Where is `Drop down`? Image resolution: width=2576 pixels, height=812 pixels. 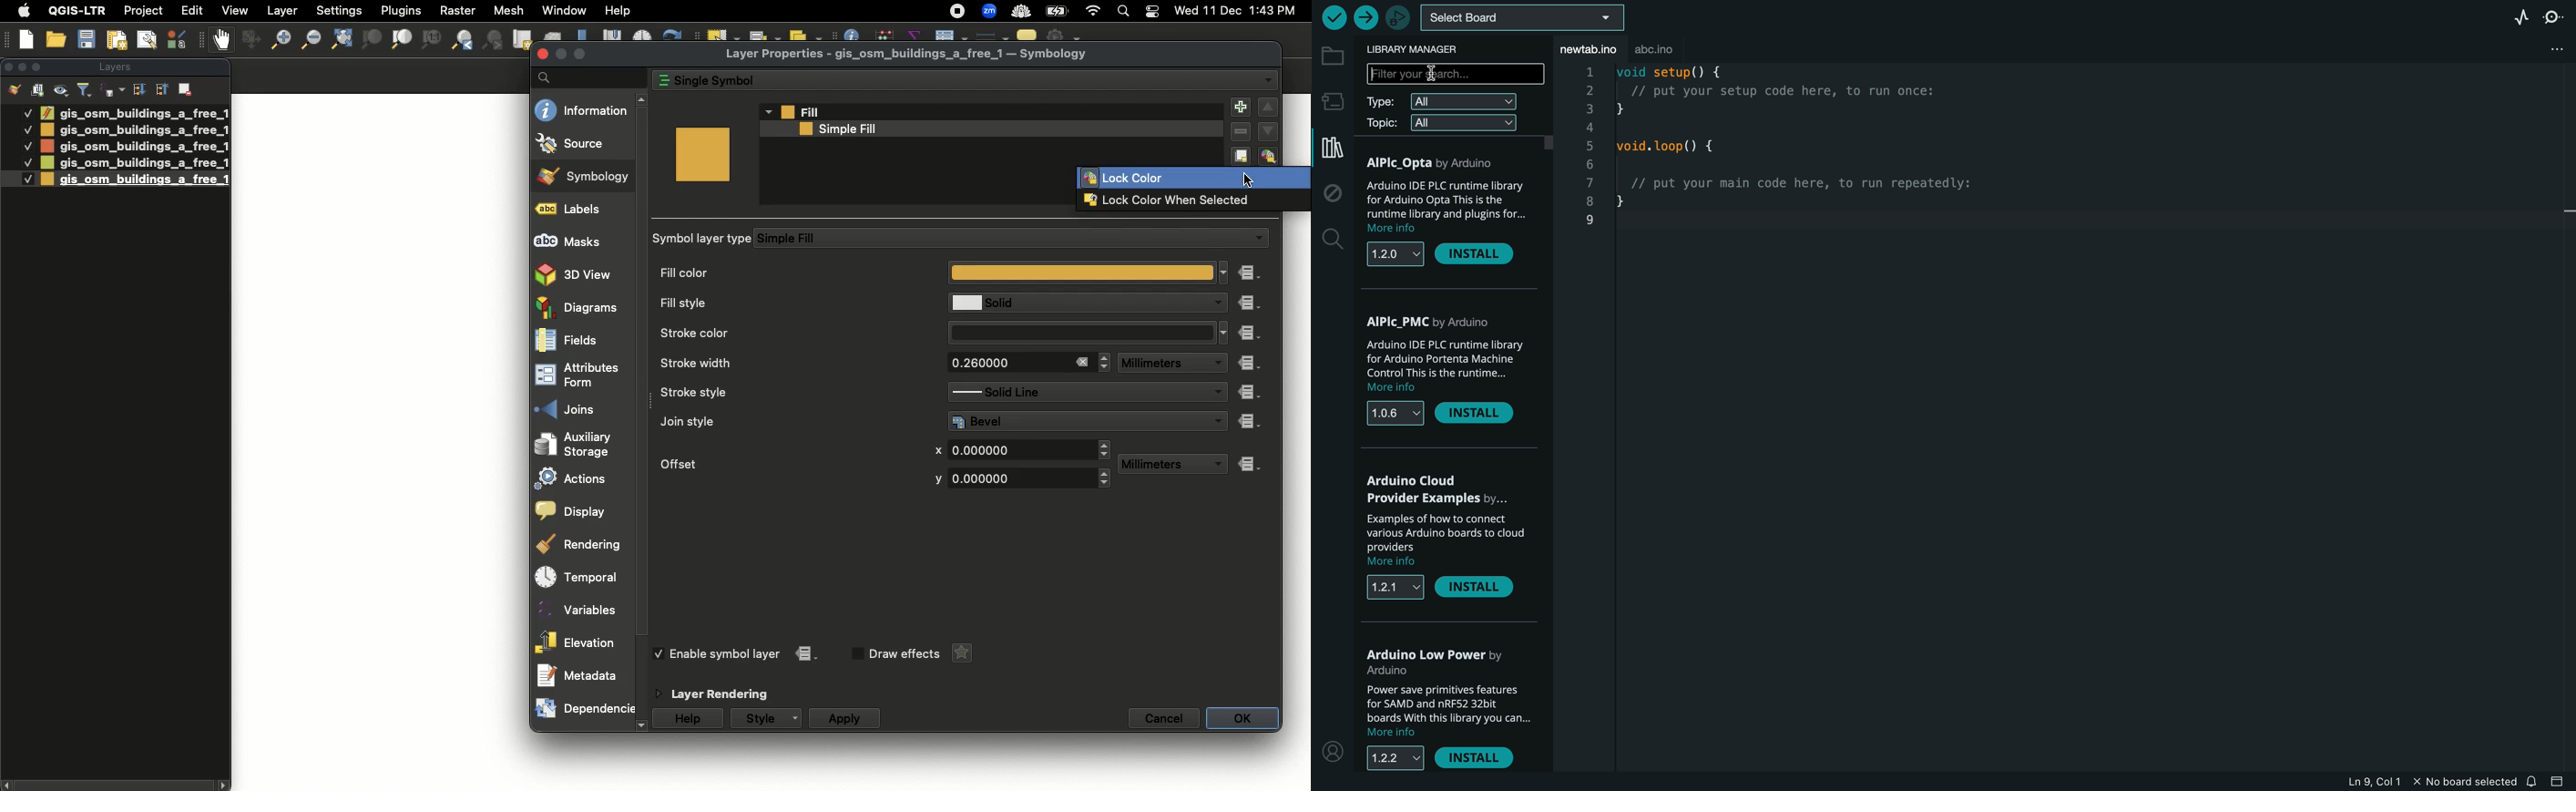 Drop down is located at coordinates (1258, 239).